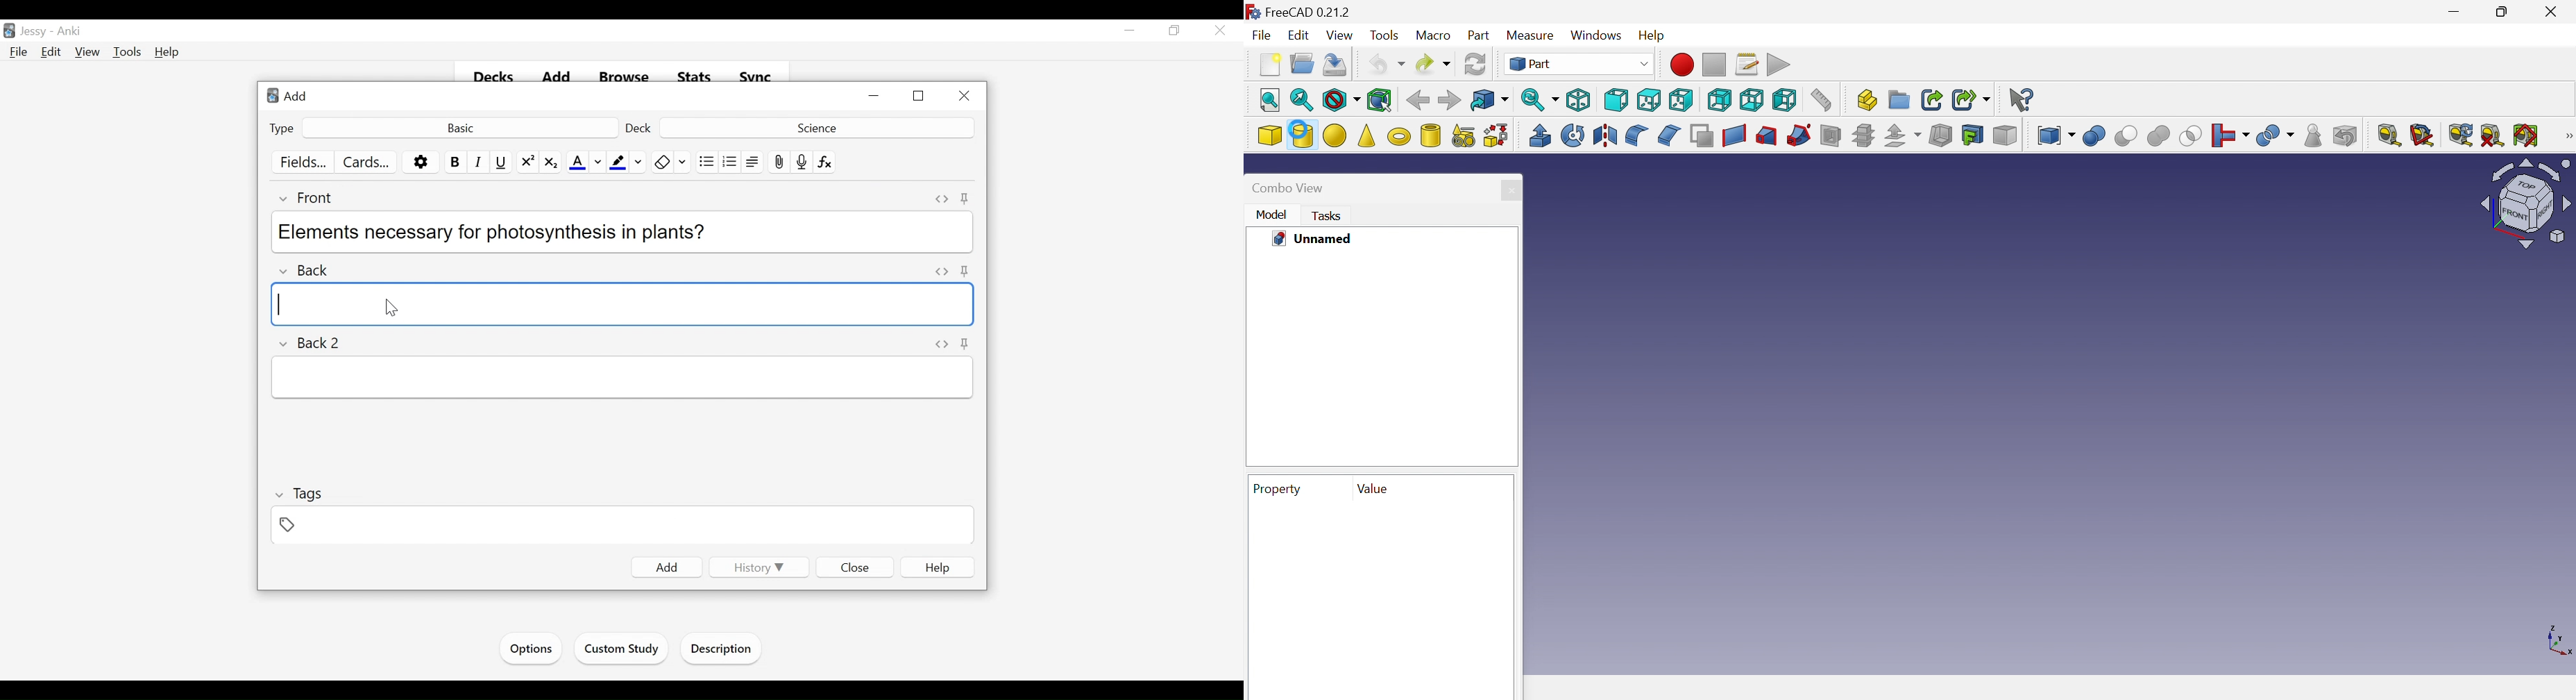  I want to click on Right, so click(1683, 99).